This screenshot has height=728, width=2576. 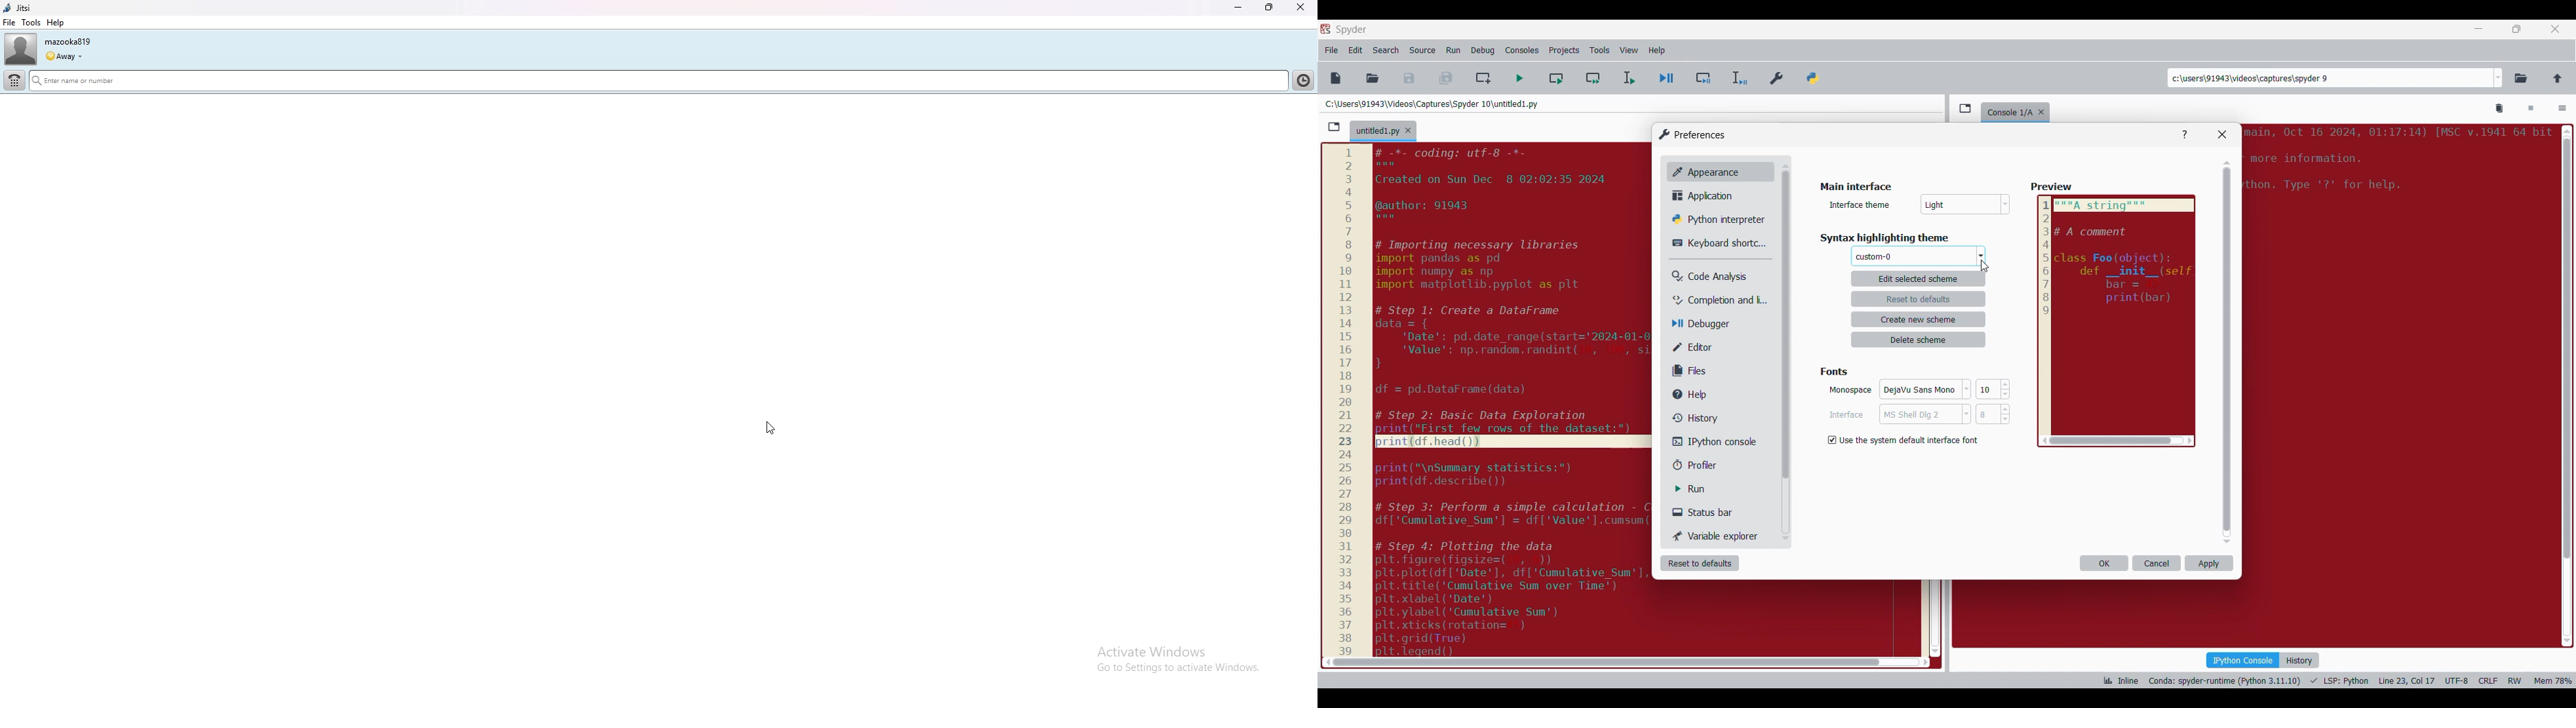 I want to click on dialpad, so click(x=15, y=81).